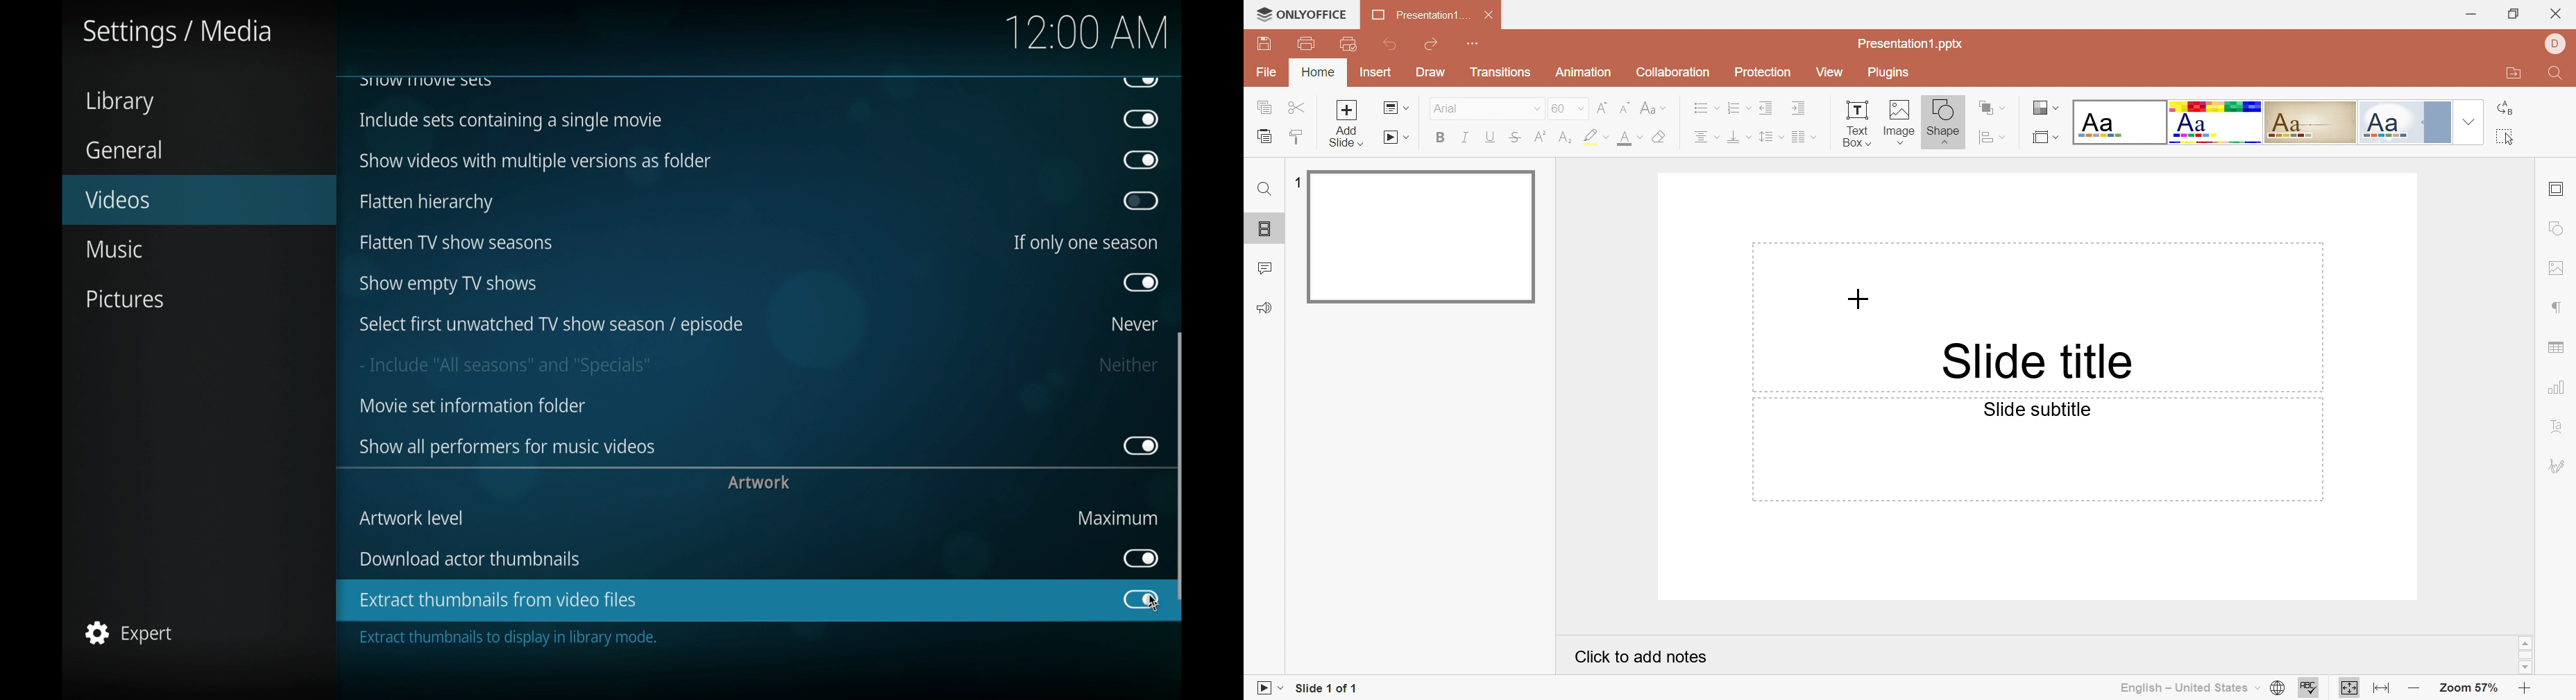 This screenshot has width=2576, height=700. Describe the element at coordinates (1767, 108) in the screenshot. I see `Decrease indent` at that location.